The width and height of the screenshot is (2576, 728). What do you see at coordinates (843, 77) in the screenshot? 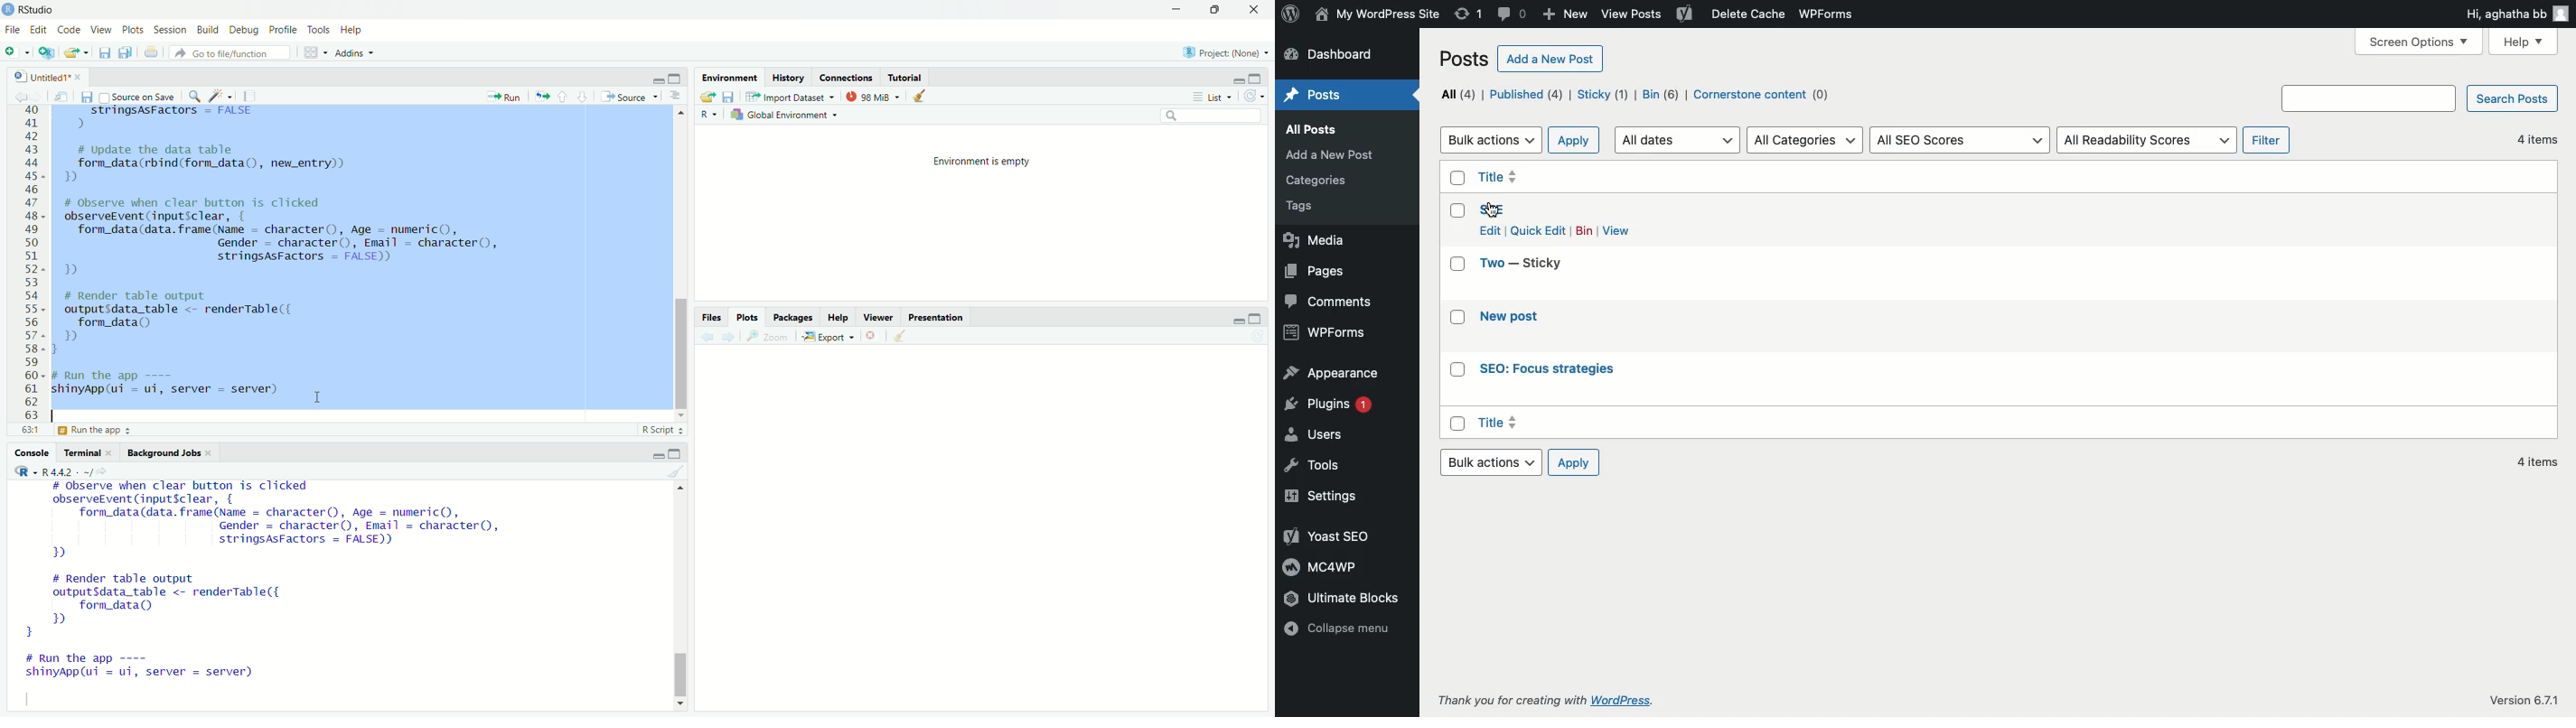
I see `connections` at bounding box center [843, 77].